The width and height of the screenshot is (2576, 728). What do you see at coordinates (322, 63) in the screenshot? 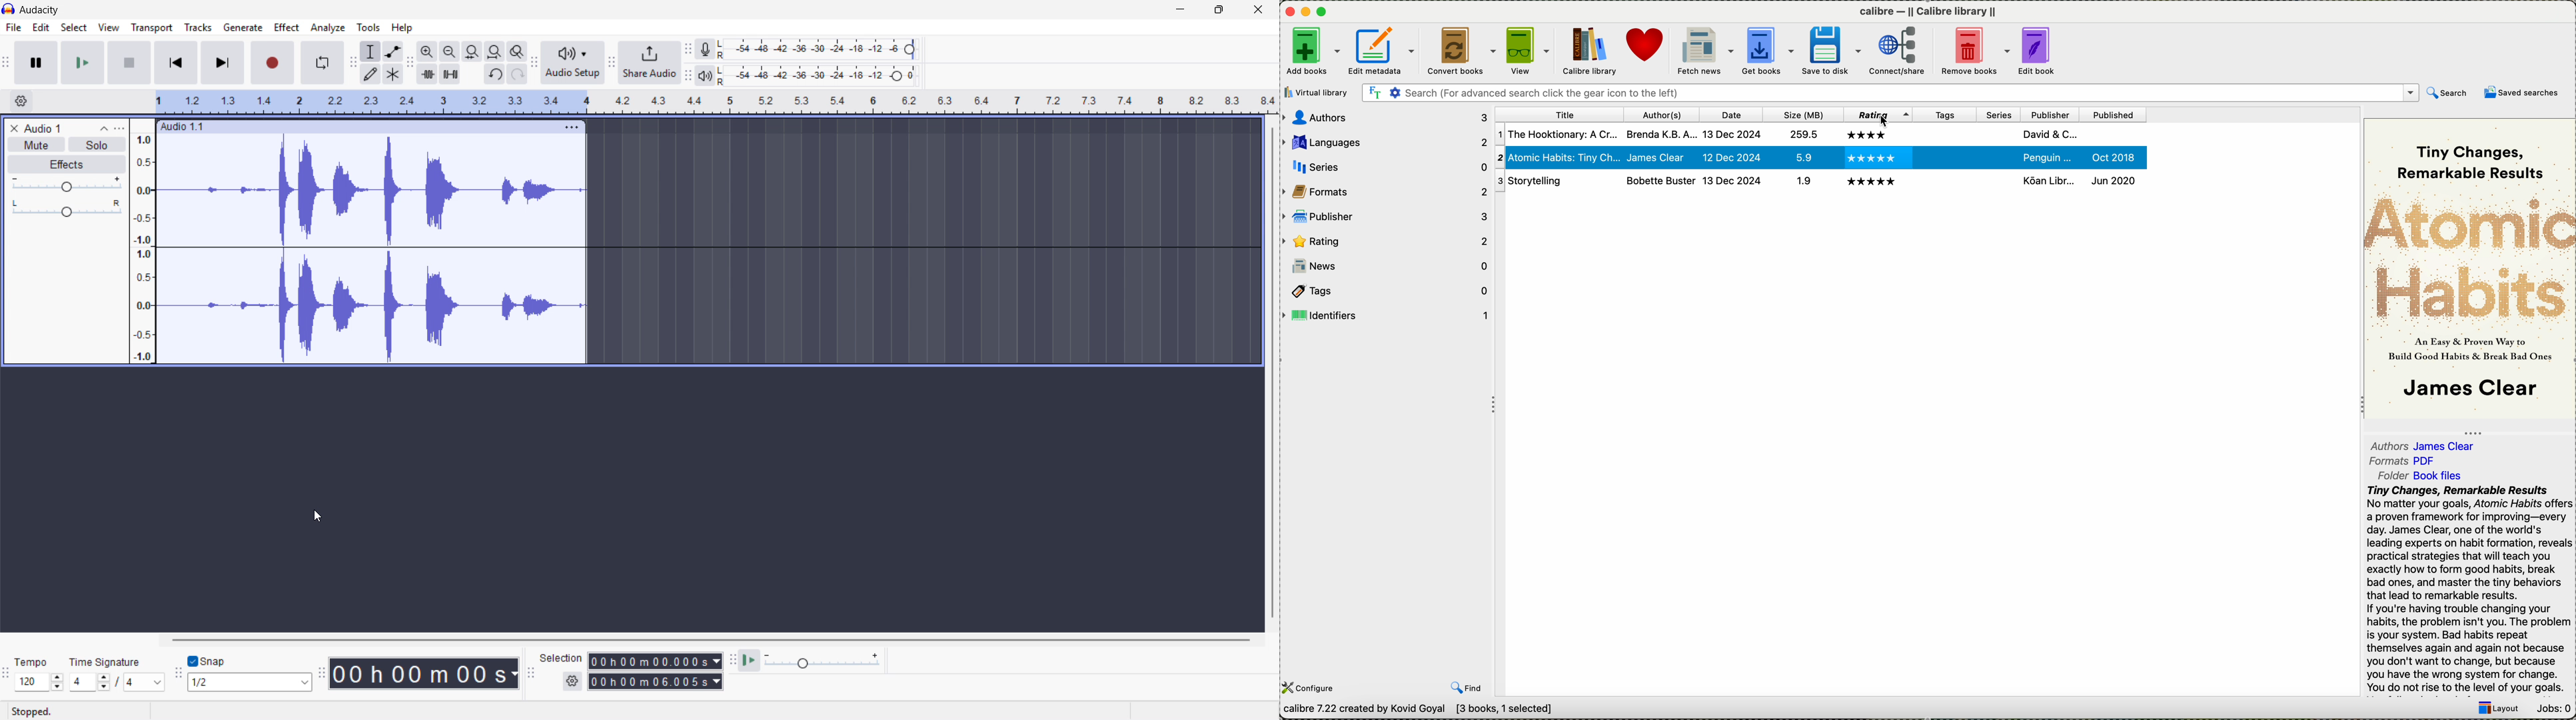
I see `Enable loop ` at bounding box center [322, 63].